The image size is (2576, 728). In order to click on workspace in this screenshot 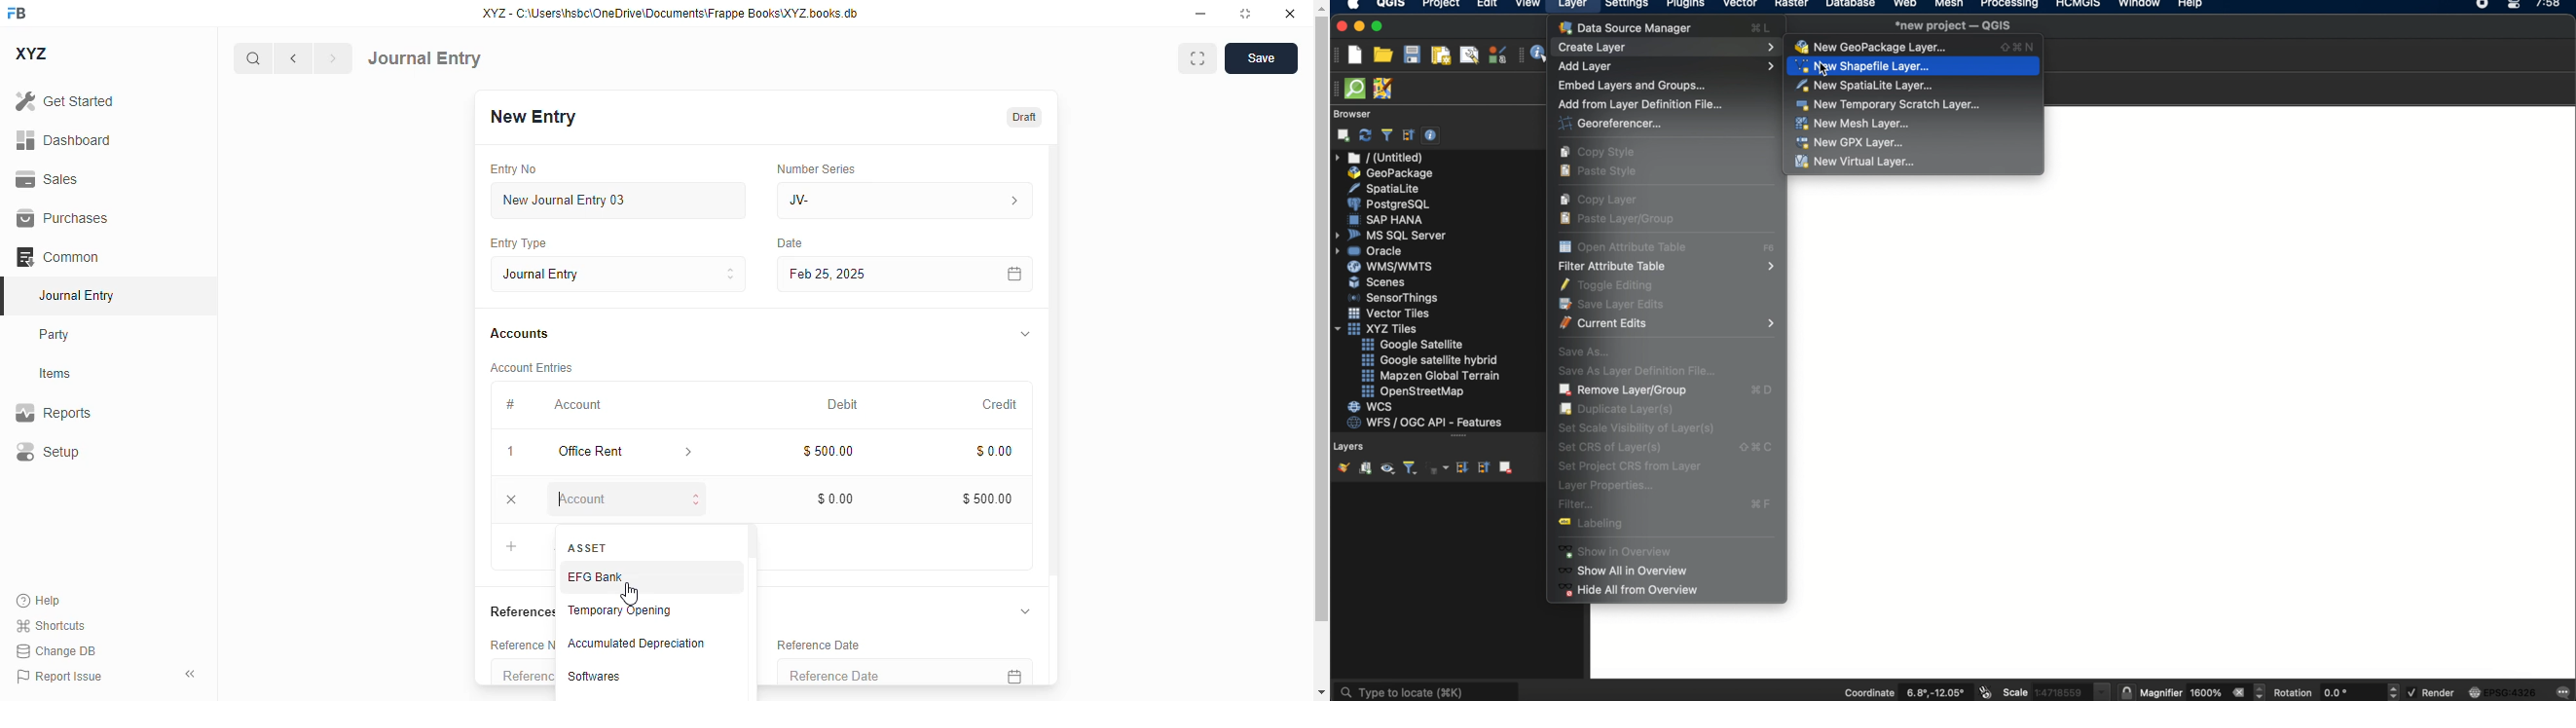, I will do `click(2310, 143)`.